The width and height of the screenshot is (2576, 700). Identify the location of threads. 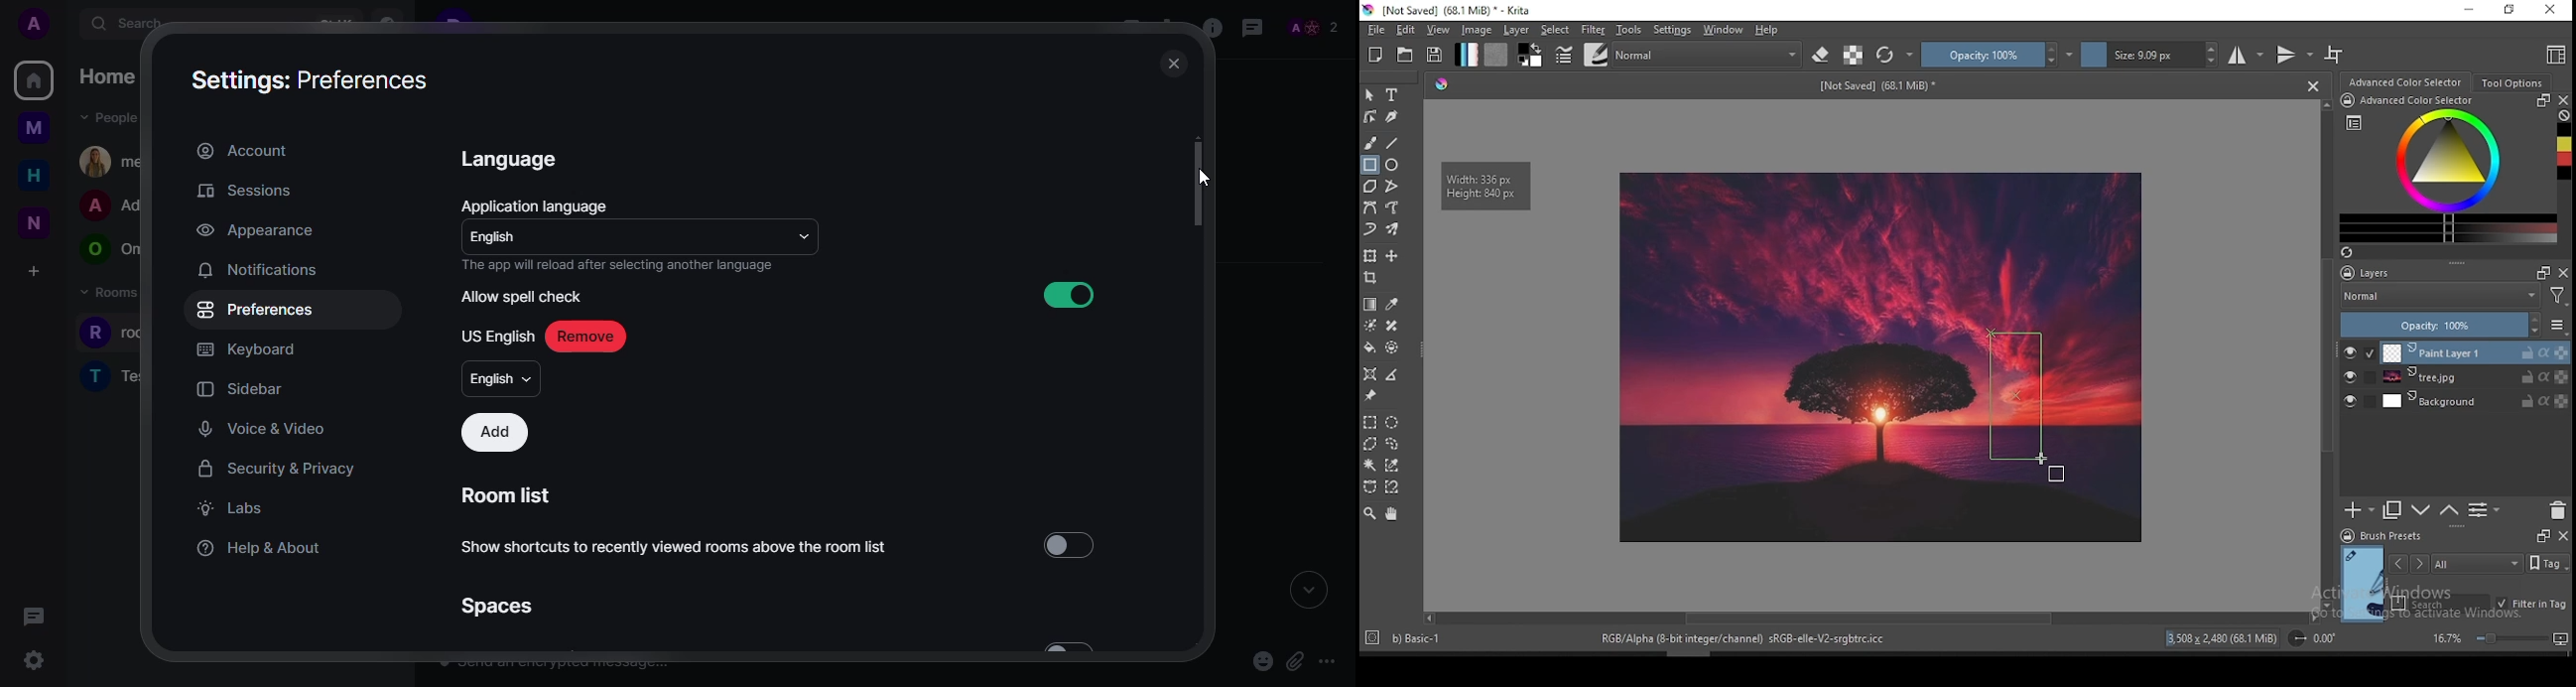
(35, 617).